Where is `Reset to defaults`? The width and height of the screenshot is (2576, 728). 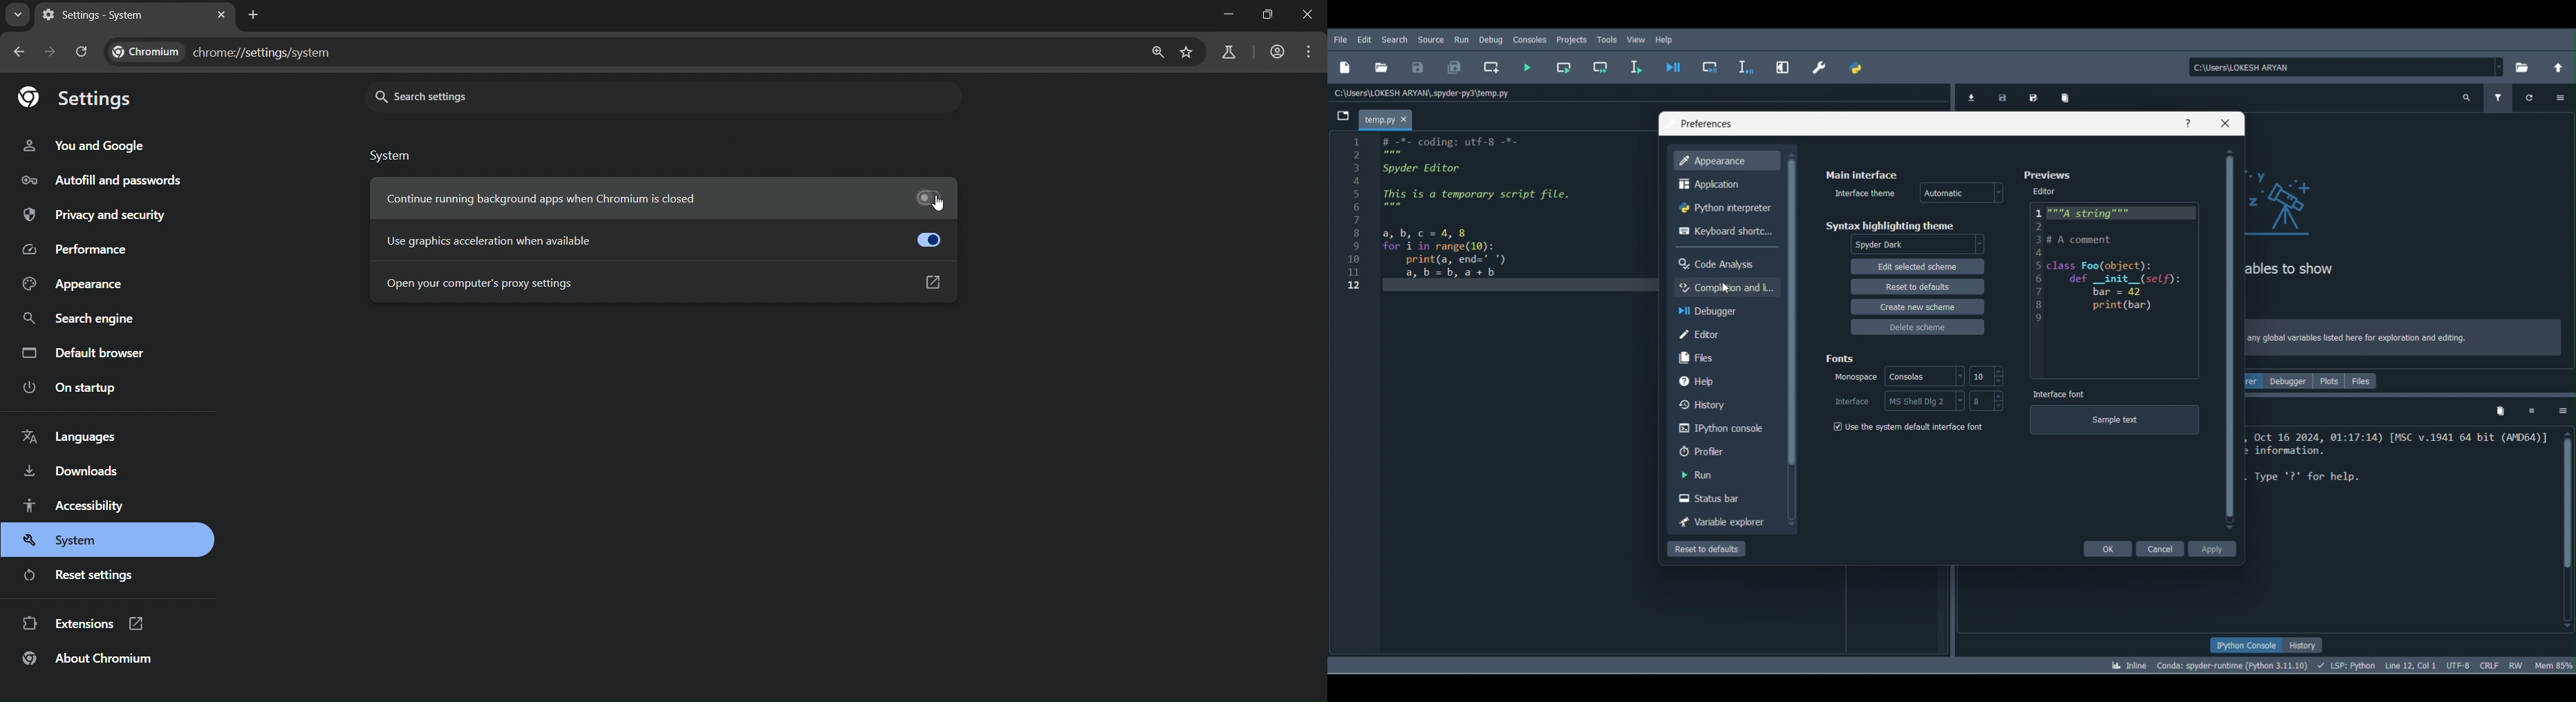 Reset to defaults is located at coordinates (1710, 549).